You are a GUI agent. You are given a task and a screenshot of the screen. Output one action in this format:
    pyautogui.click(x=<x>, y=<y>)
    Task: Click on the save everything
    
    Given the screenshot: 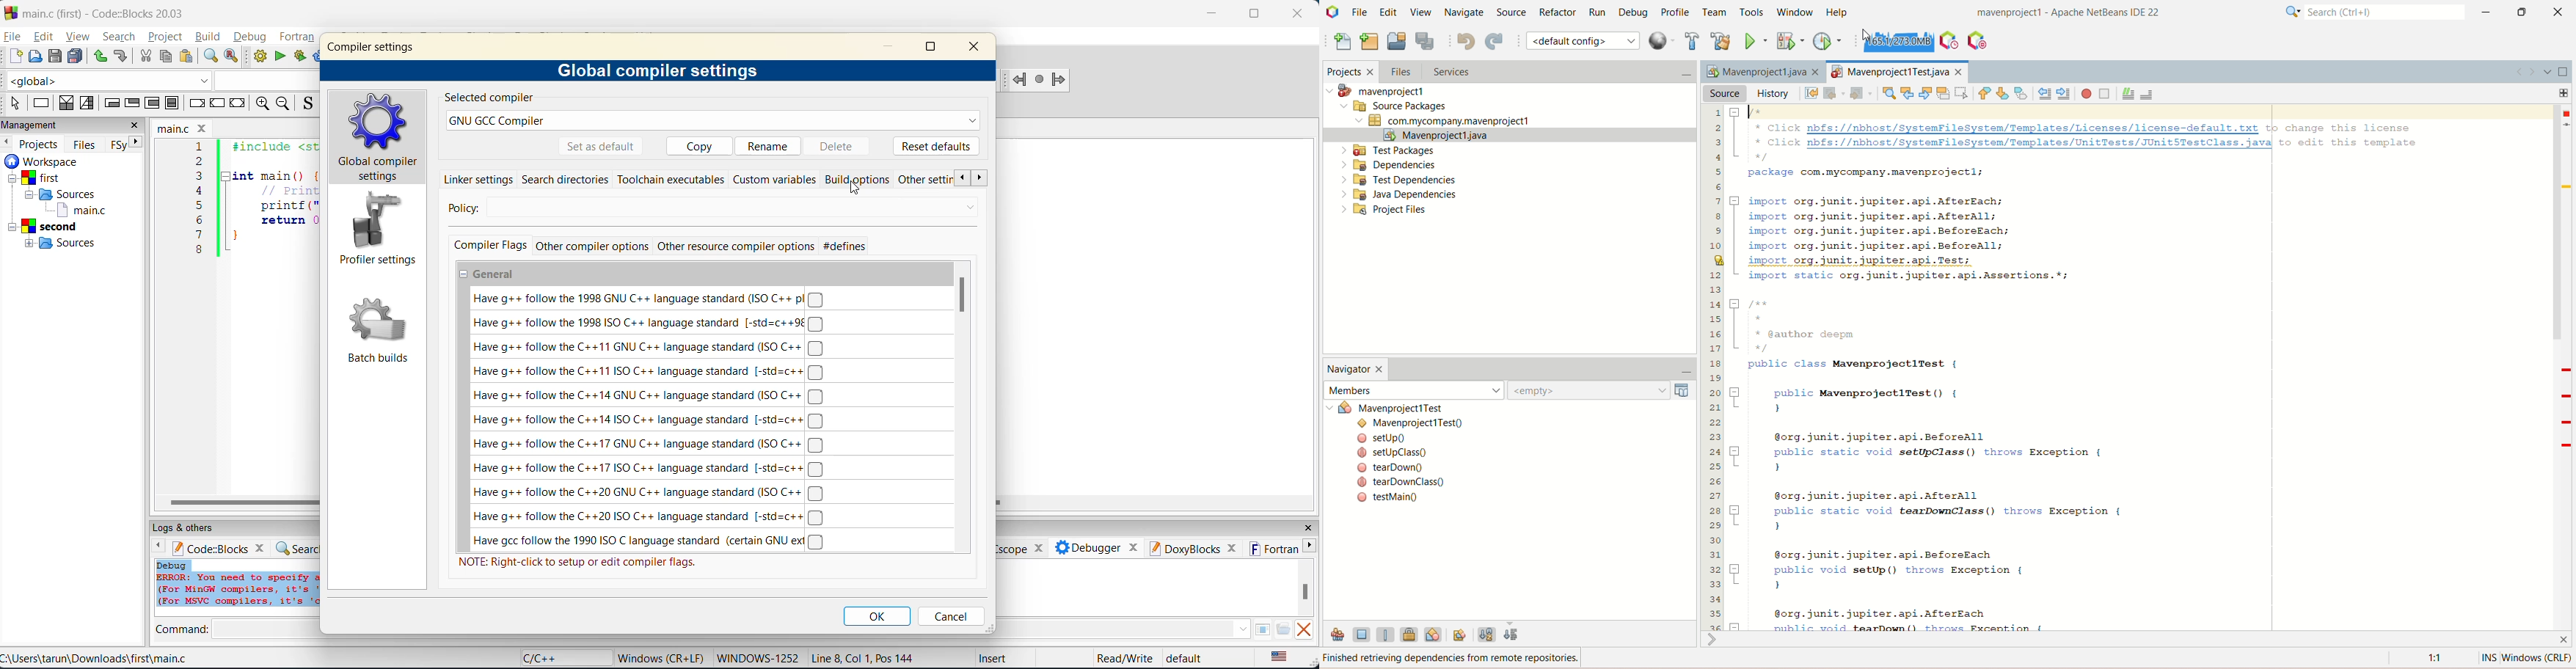 What is the action you would take?
    pyautogui.click(x=77, y=56)
    